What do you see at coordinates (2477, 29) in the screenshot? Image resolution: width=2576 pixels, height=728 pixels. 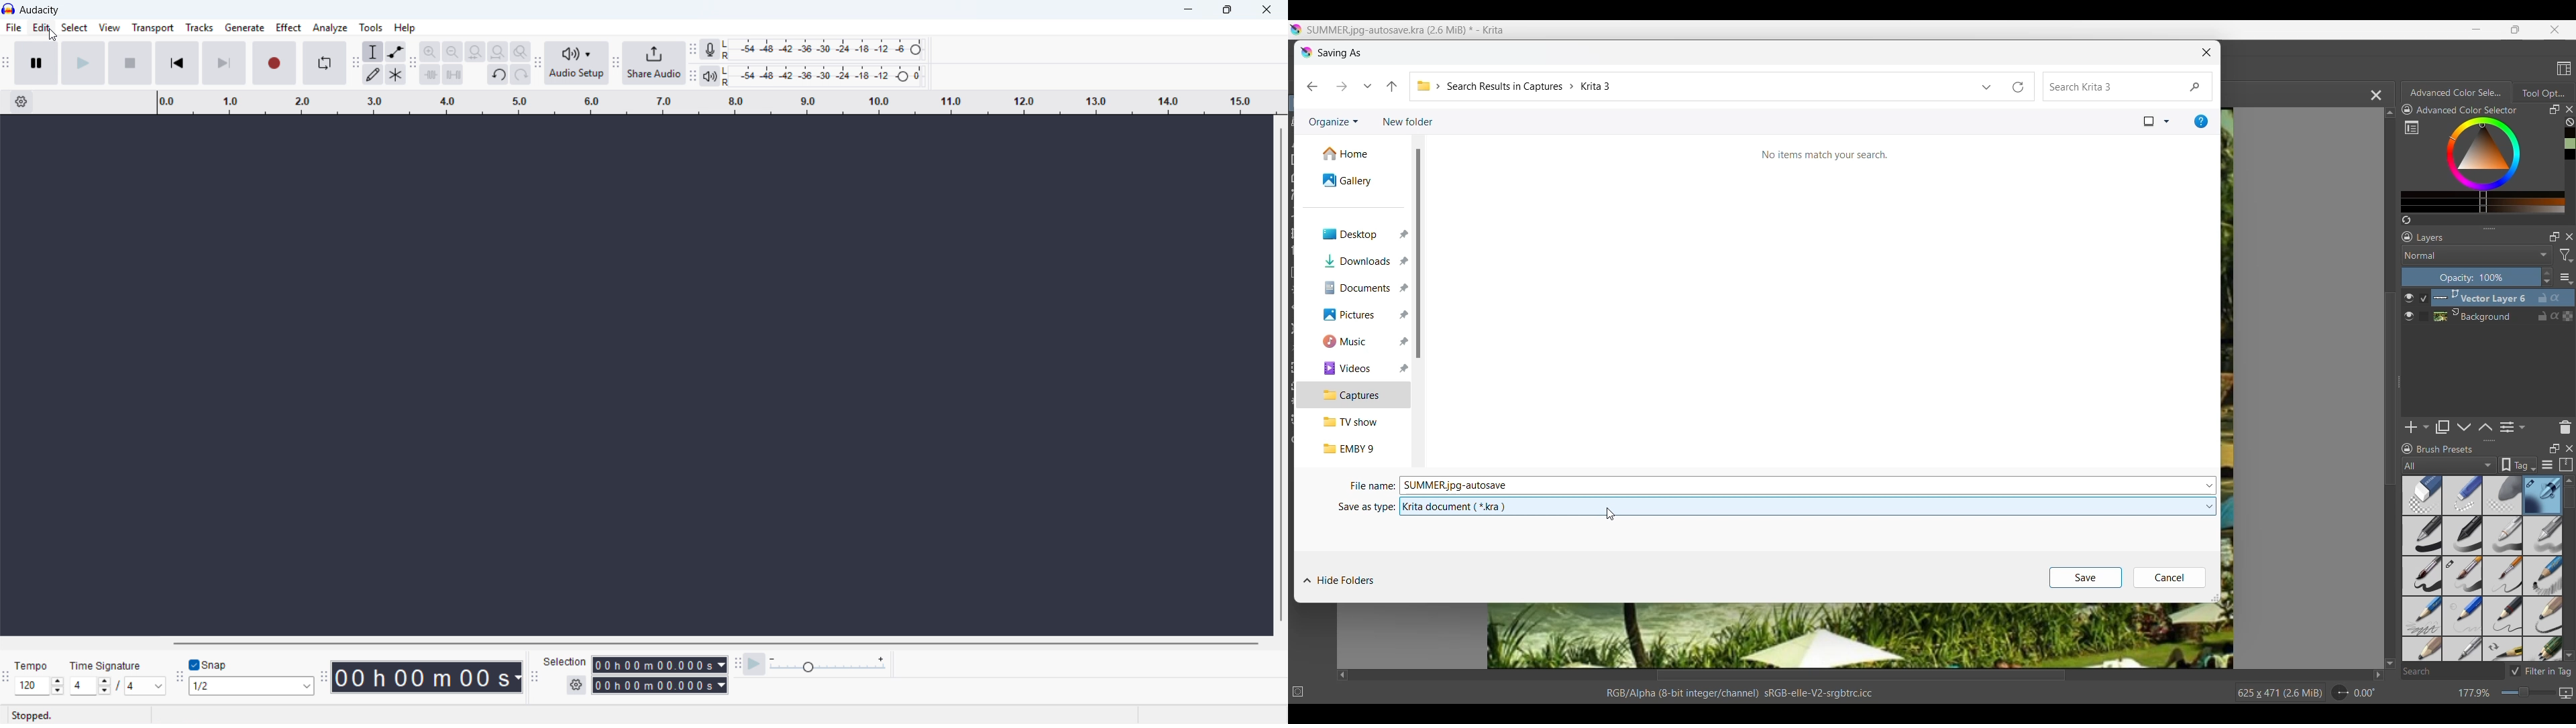 I see `Minimize` at bounding box center [2477, 29].